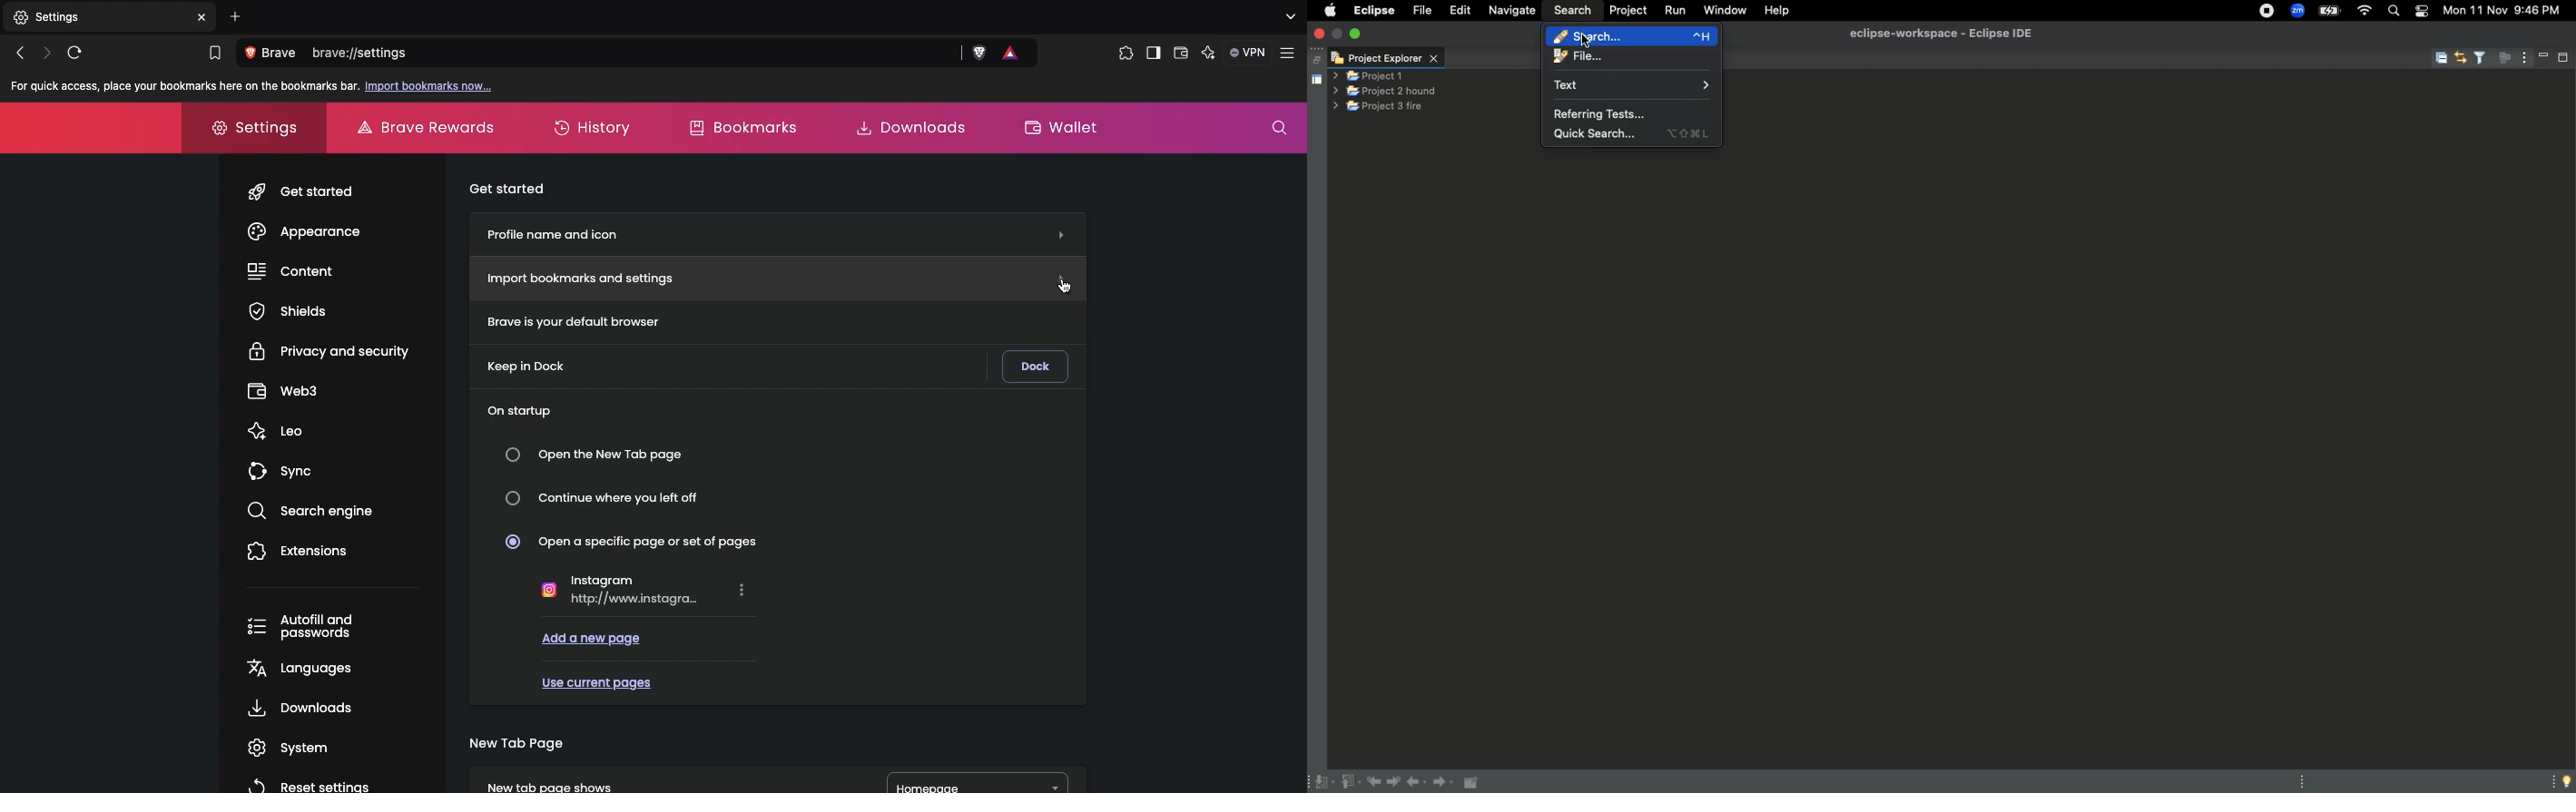 The width and height of the screenshot is (2576, 812). Describe the element at coordinates (1377, 782) in the screenshot. I see `Previous edit location` at that location.